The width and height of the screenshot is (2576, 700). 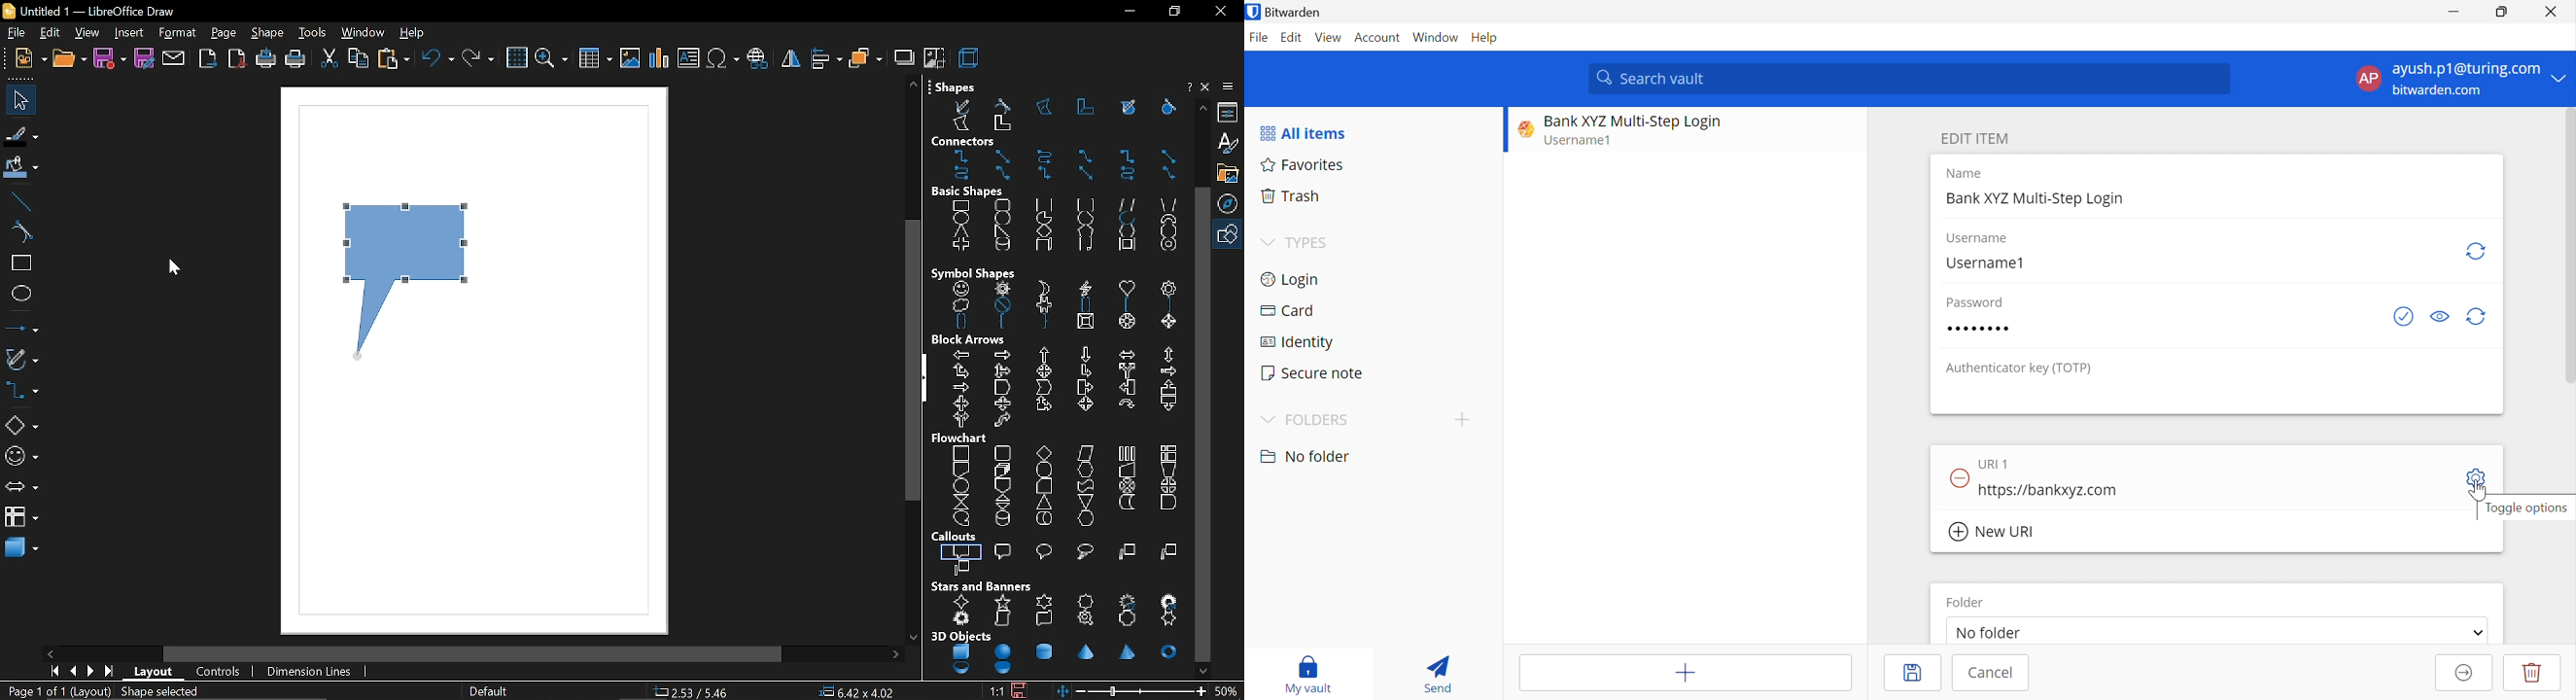 I want to click on arc, so click(x=1126, y=219).